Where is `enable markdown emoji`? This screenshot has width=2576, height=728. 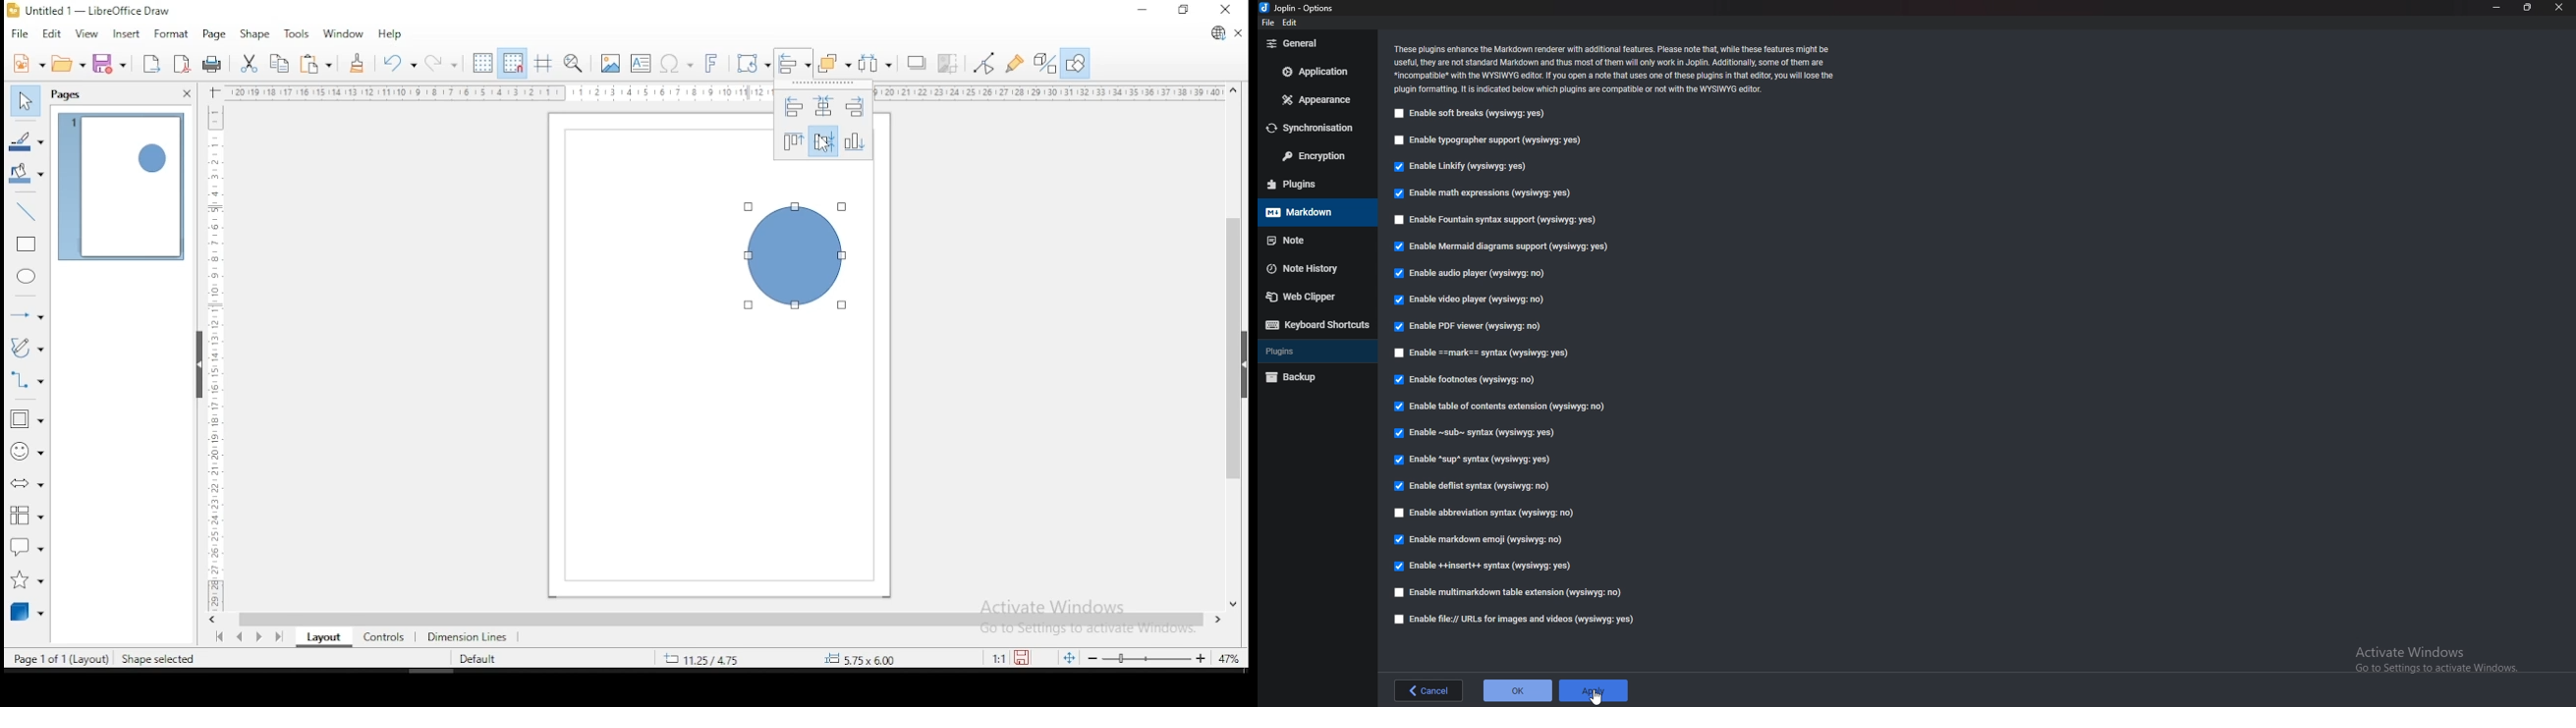
enable markdown emoji is located at coordinates (1482, 540).